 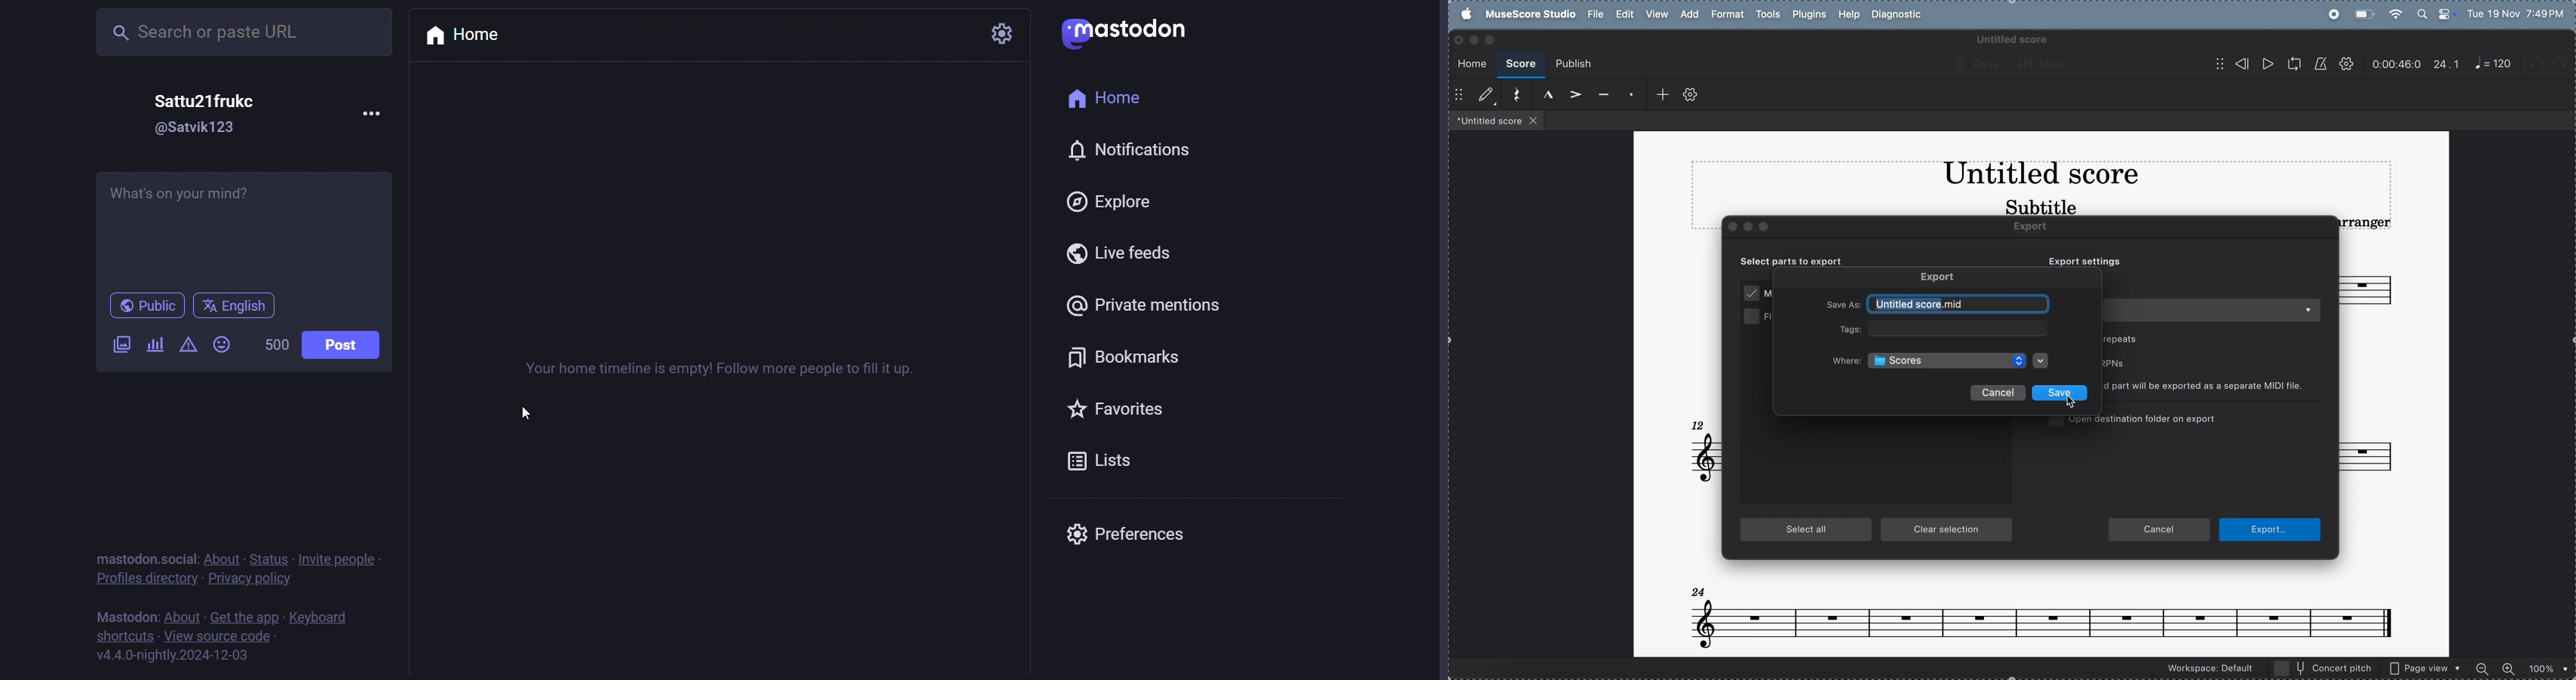 I want to click on mastodon, so click(x=1130, y=31).